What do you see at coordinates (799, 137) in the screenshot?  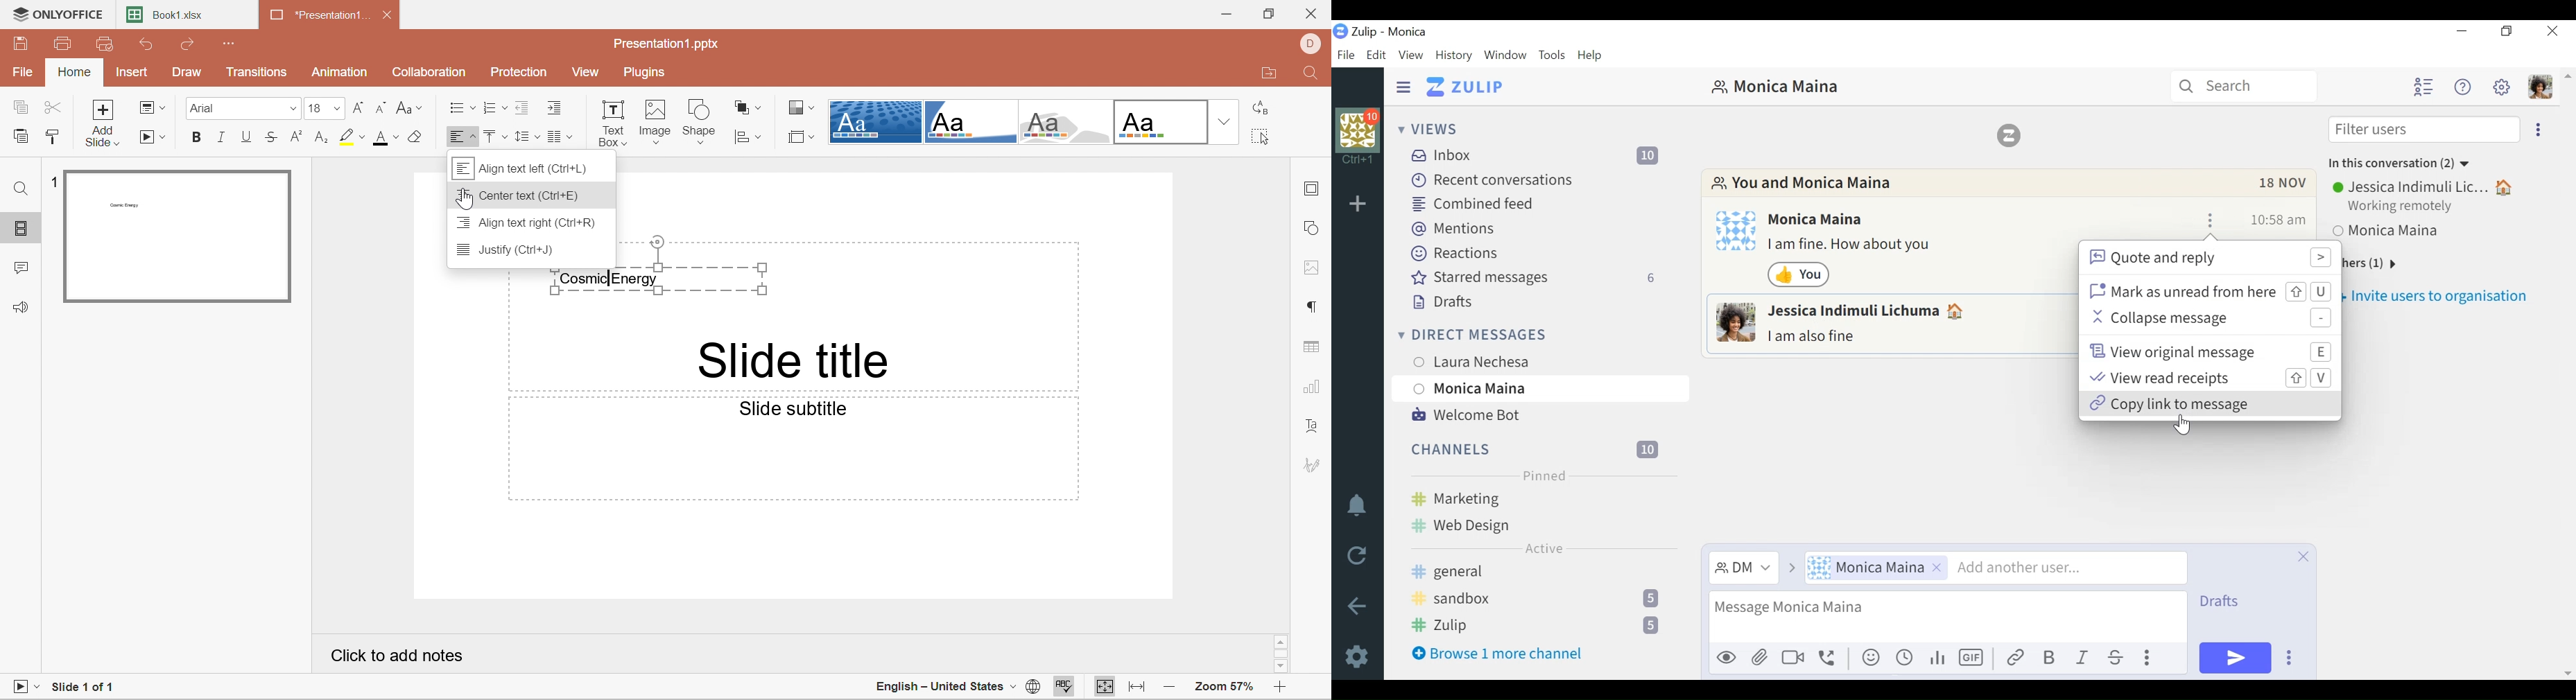 I see `Select slide size` at bounding box center [799, 137].